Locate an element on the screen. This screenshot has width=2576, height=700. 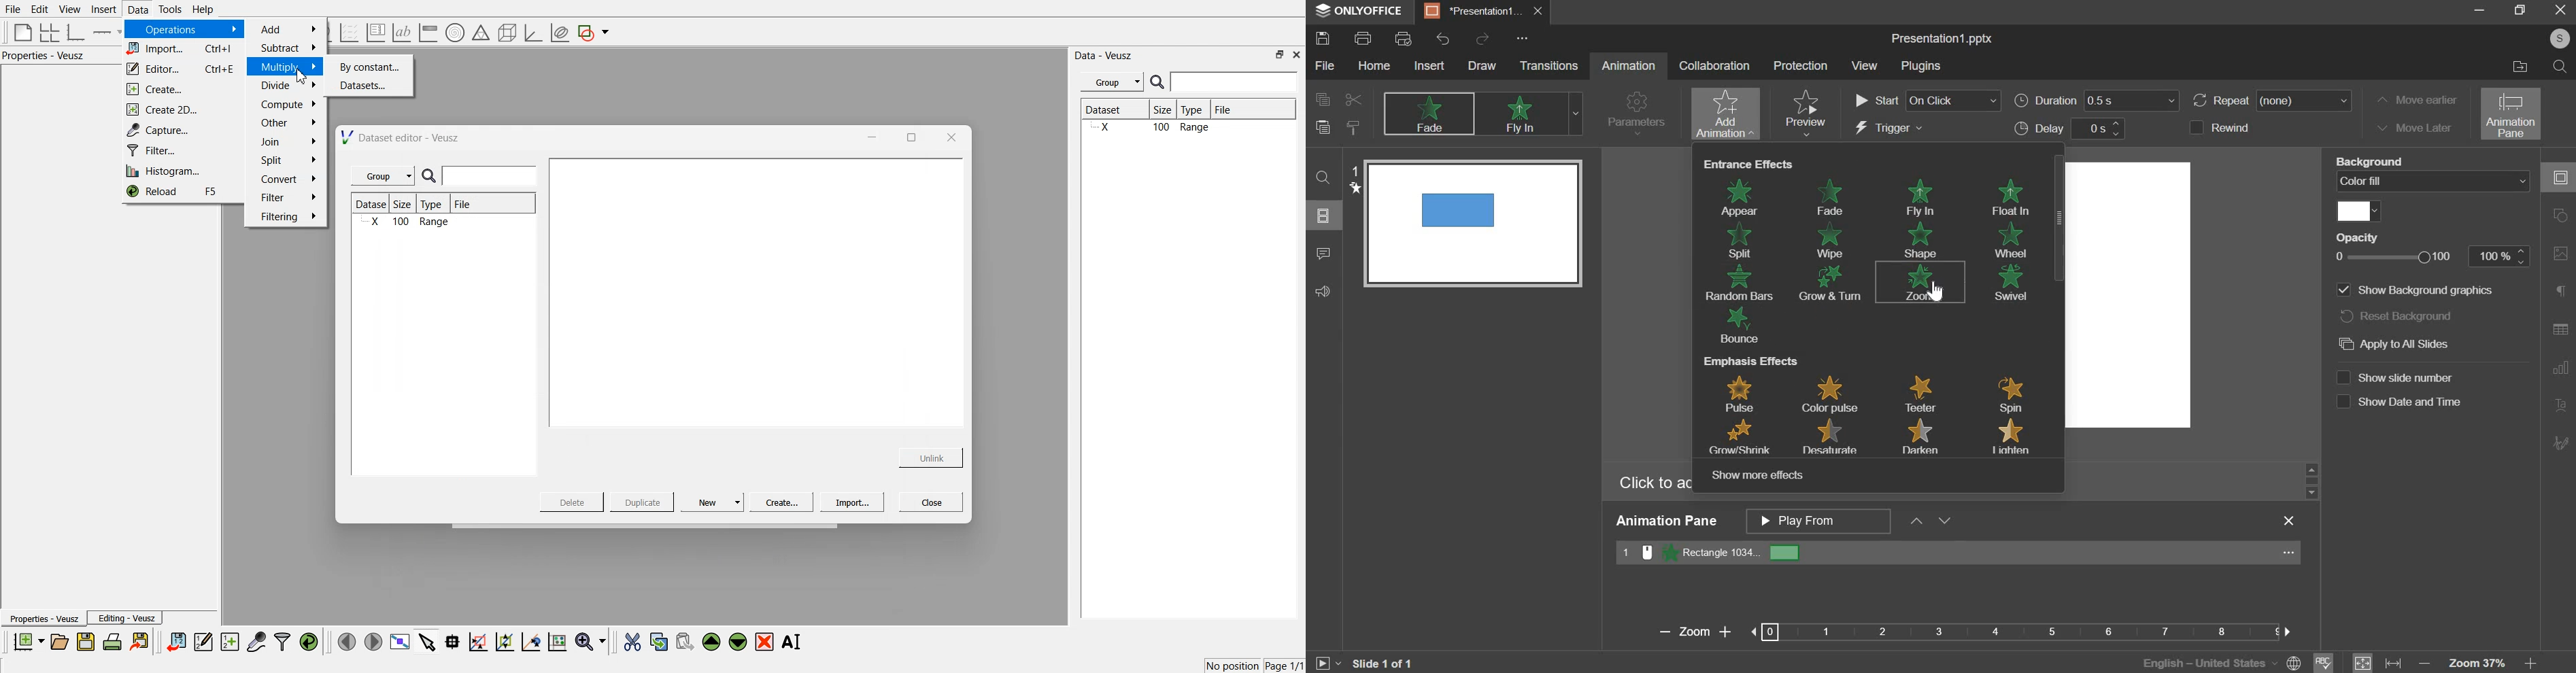
move right is located at coordinates (373, 640).